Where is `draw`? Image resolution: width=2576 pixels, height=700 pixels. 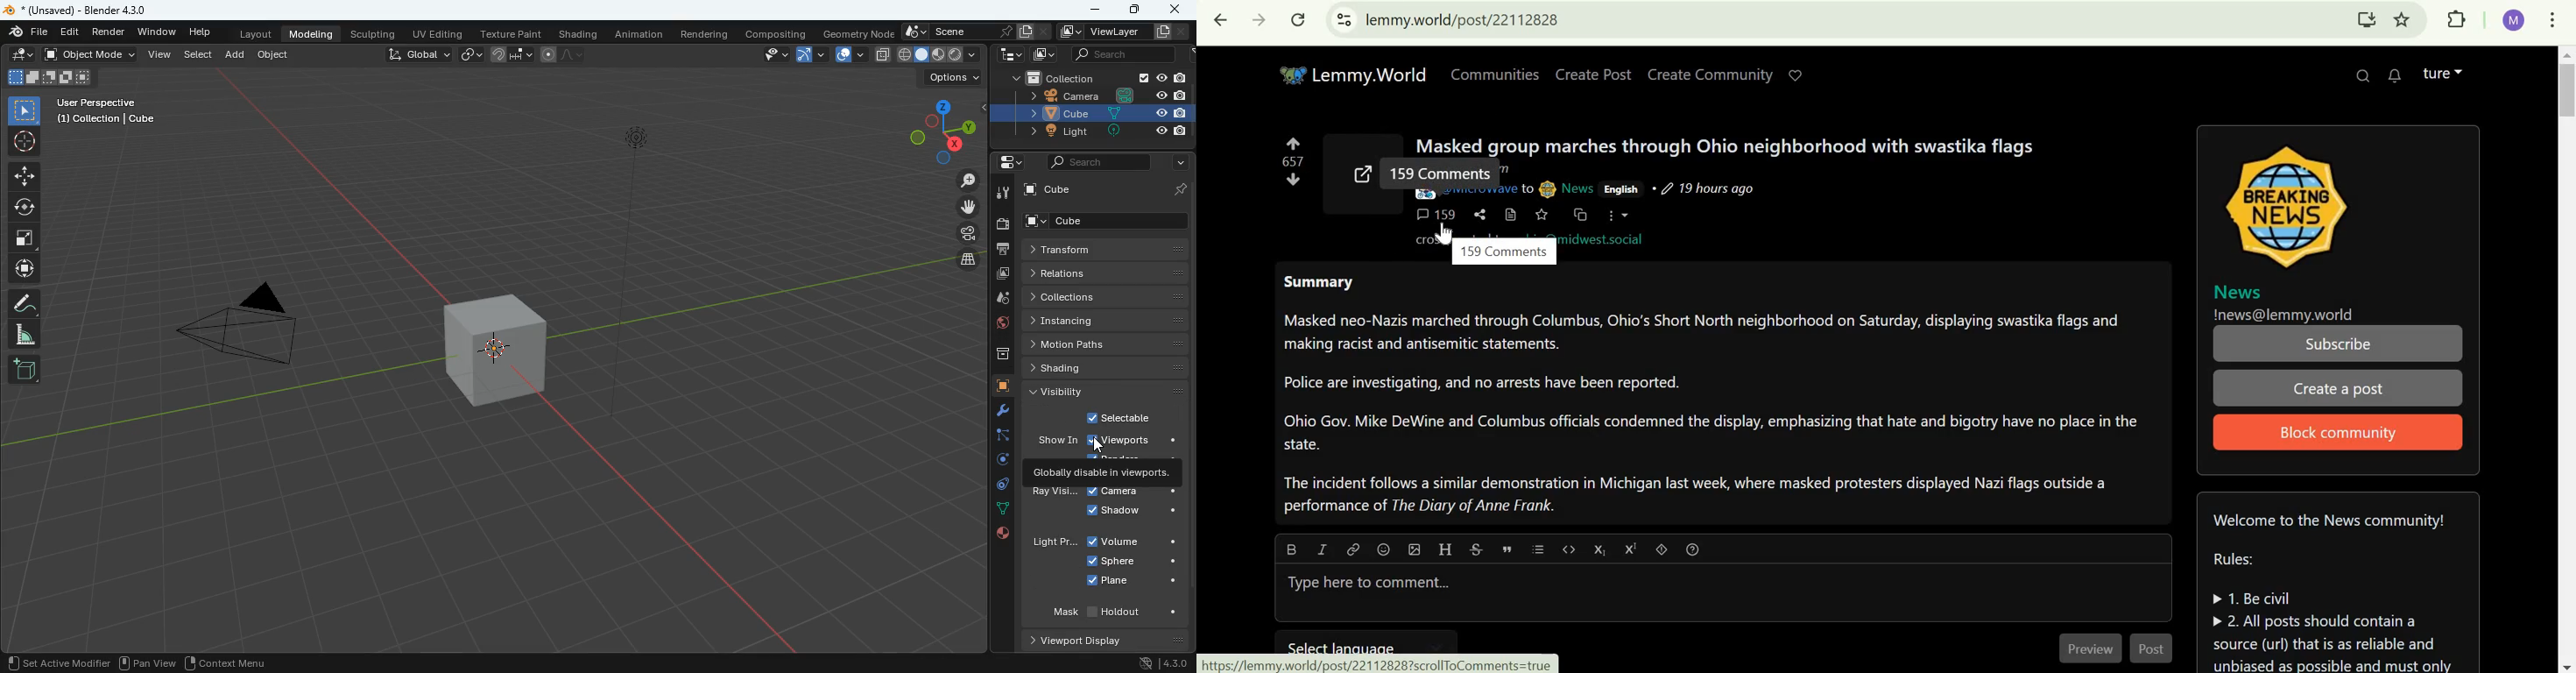
draw is located at coordinates (23, 56).